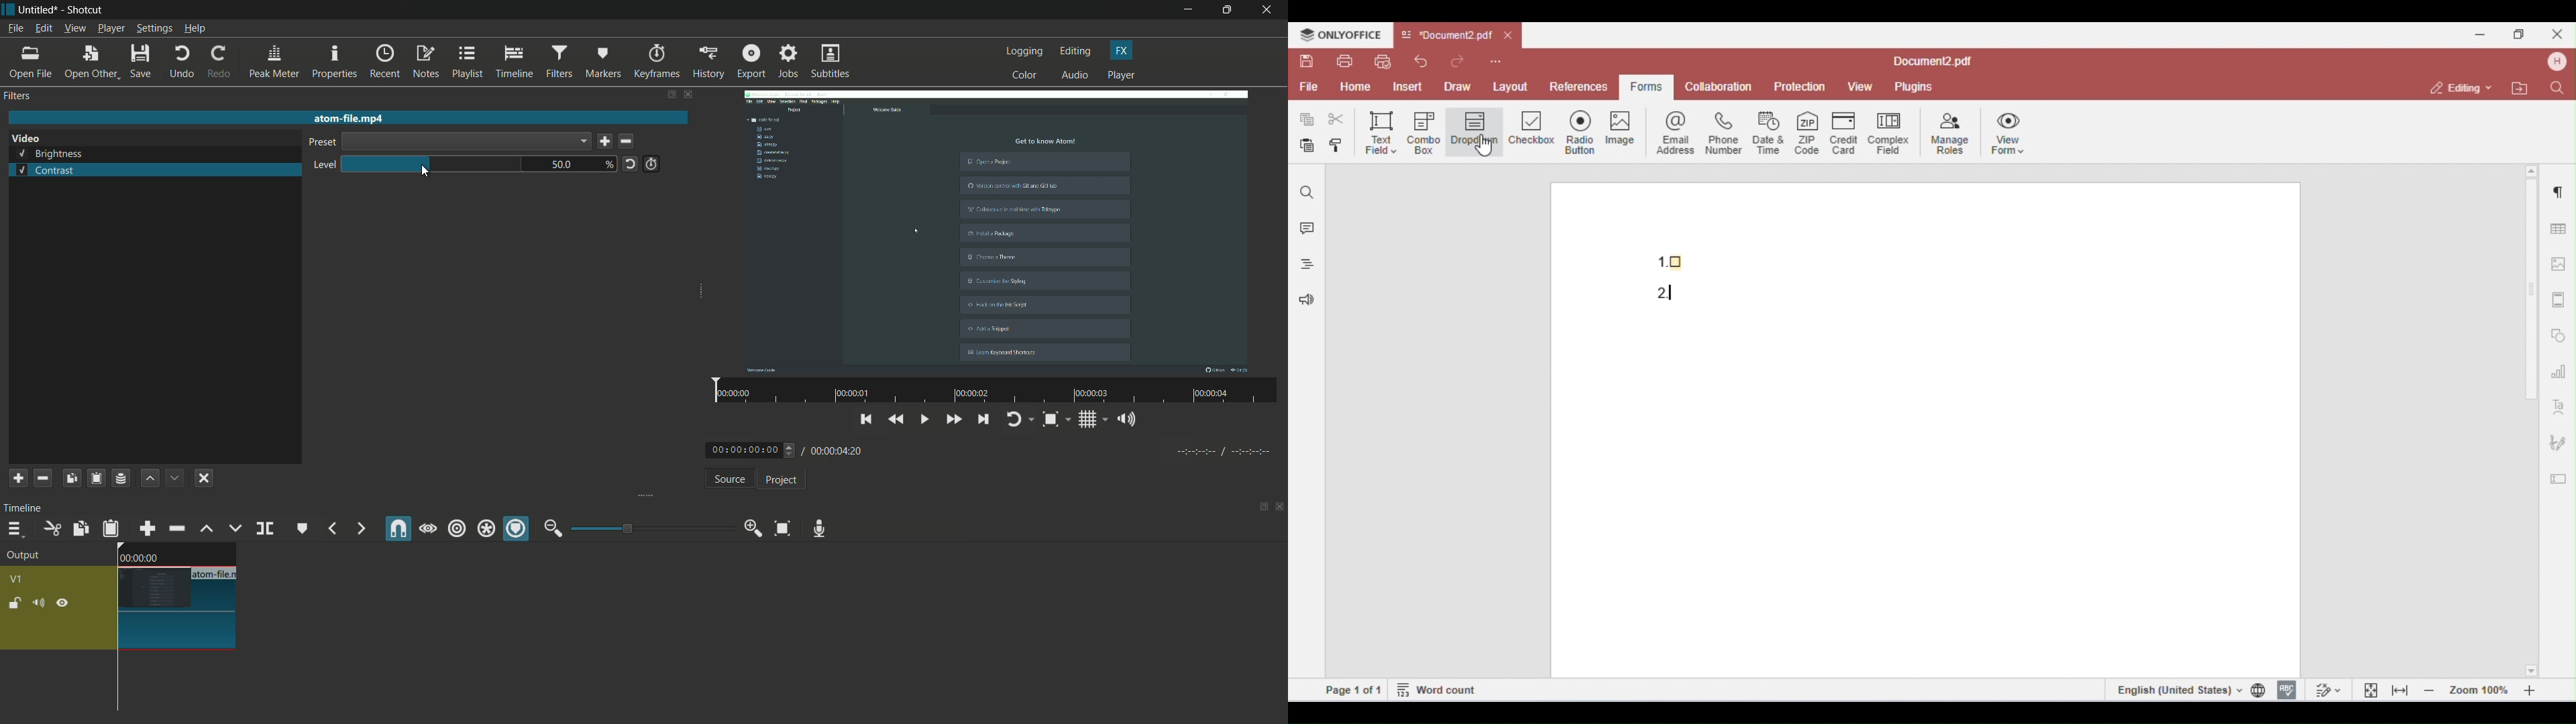 This screenshot has width=2576, height=728. Describe the element at coordinates (955, 421) in the screenshot. I see `quickly play forward` at that location.